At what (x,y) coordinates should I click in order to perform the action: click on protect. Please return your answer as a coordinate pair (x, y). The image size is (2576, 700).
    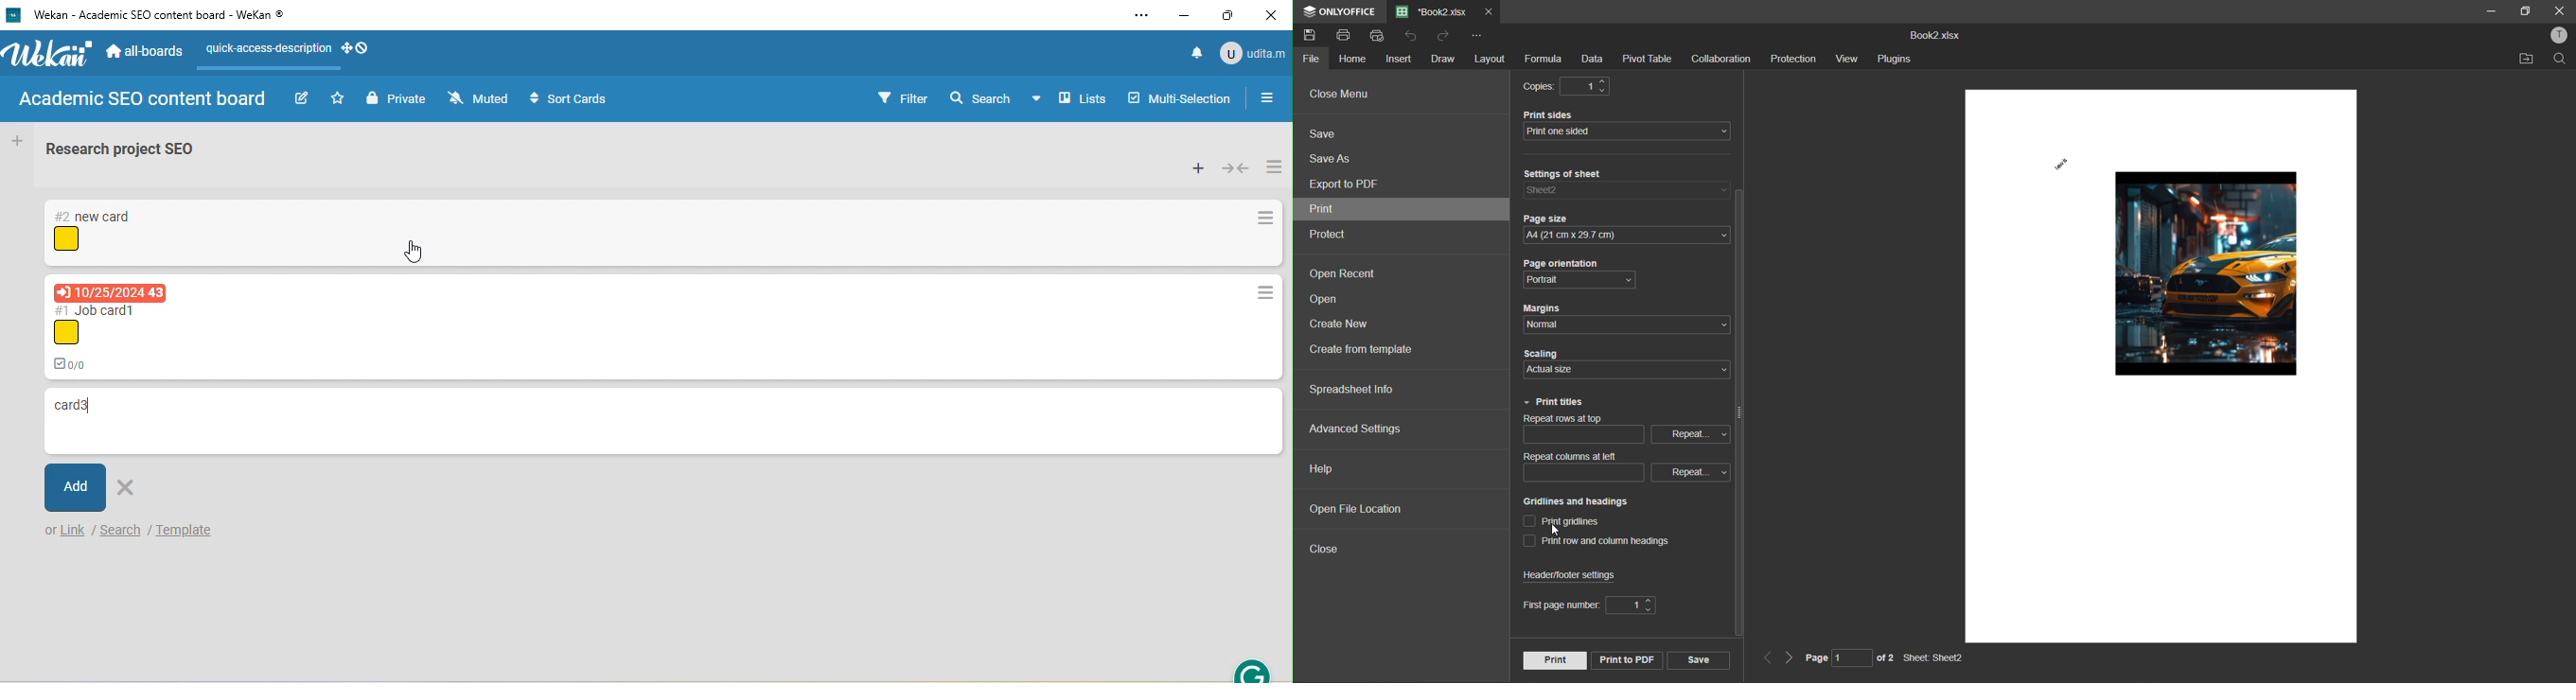
    Looking at the image, I should click on (1329, 236).